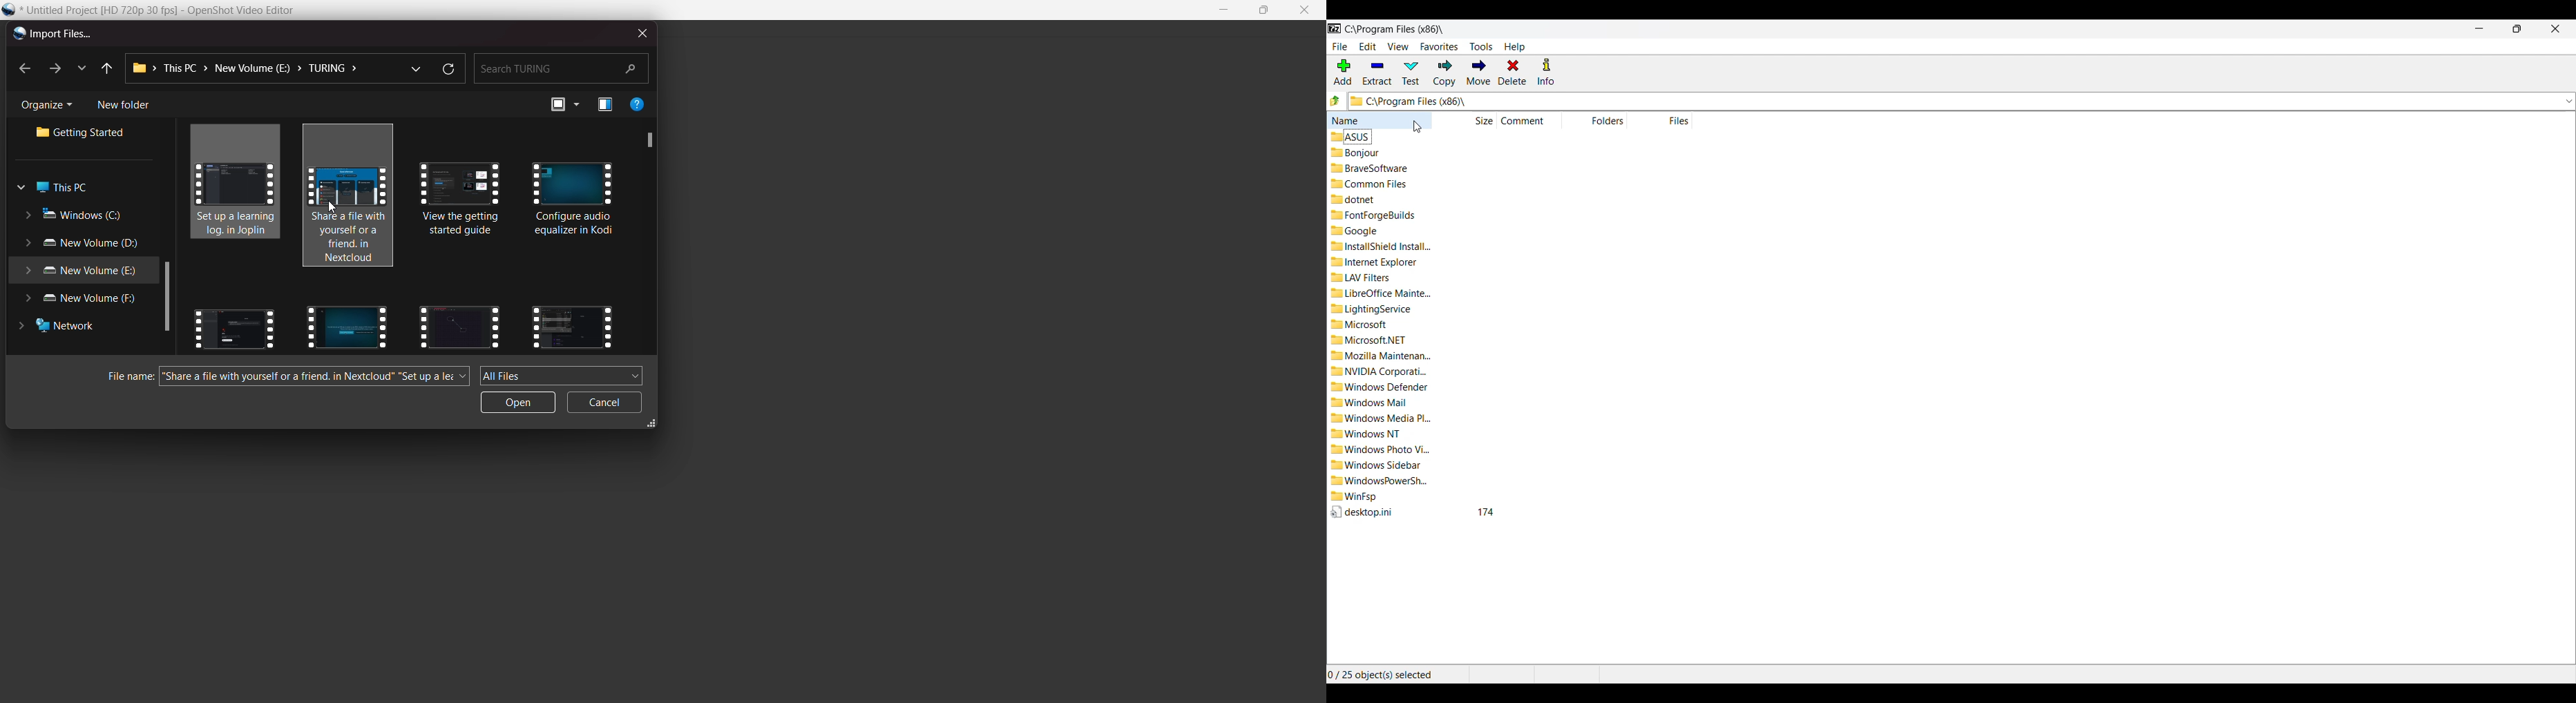  I want to click on Move, so click(1479, 72).